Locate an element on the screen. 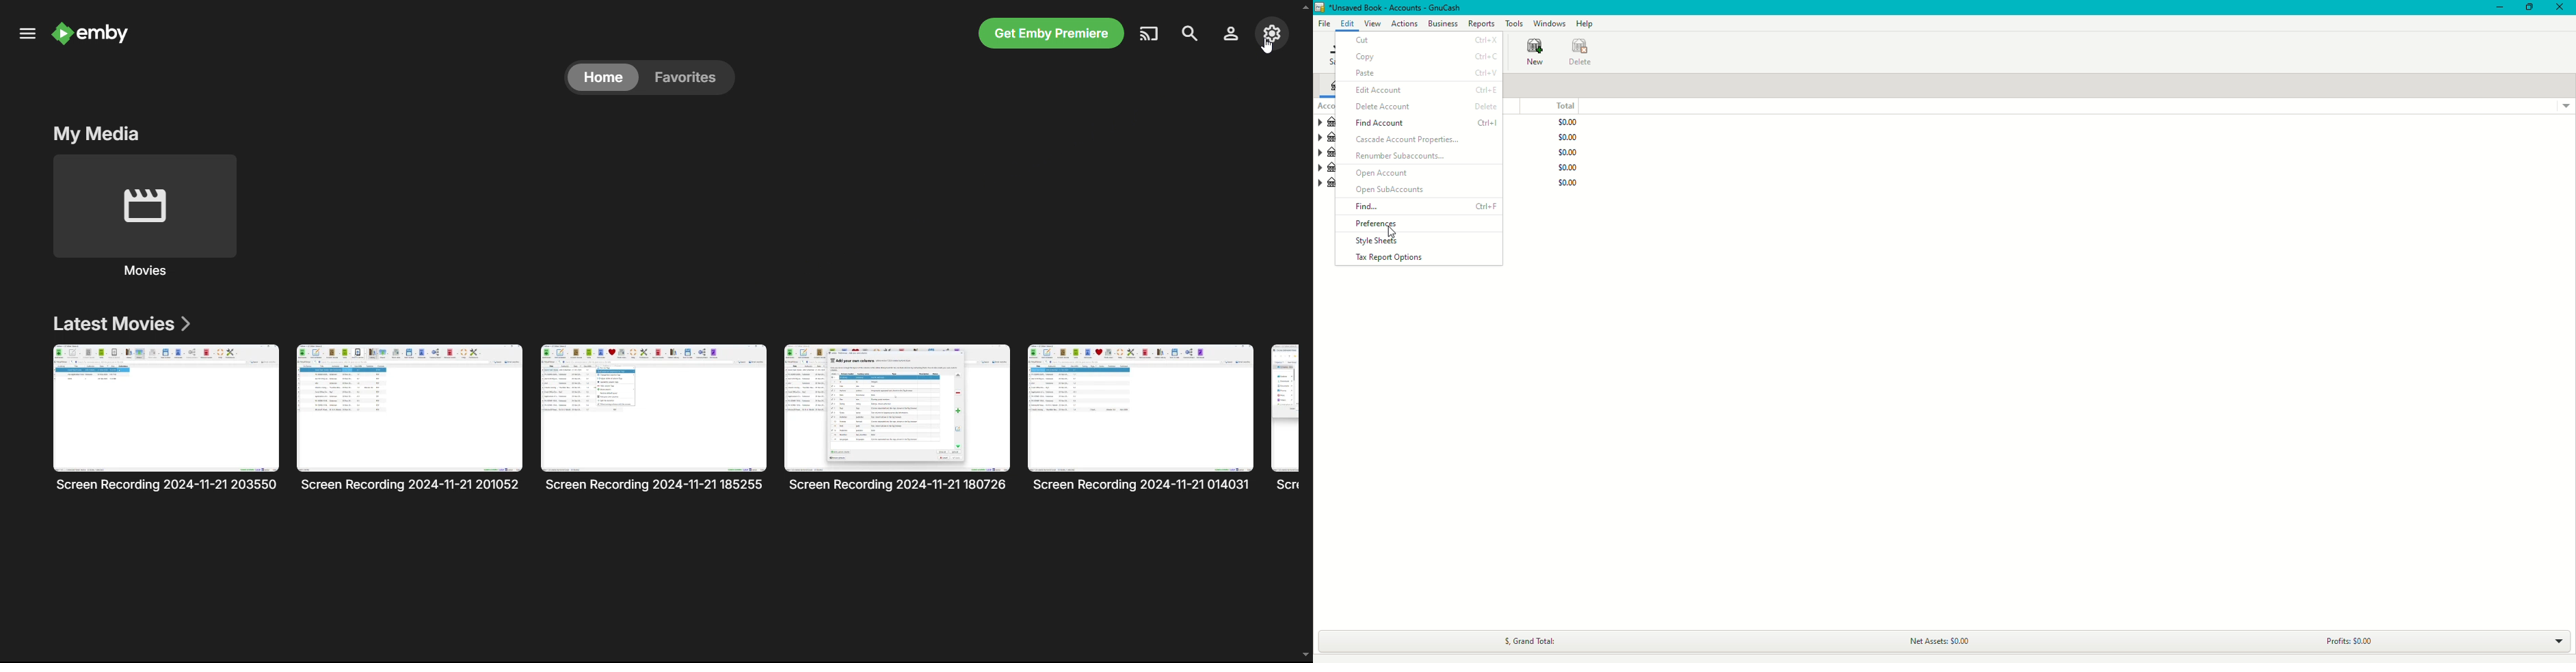 The image size is (2576, 672). movies is located at coordinates (148, 273).